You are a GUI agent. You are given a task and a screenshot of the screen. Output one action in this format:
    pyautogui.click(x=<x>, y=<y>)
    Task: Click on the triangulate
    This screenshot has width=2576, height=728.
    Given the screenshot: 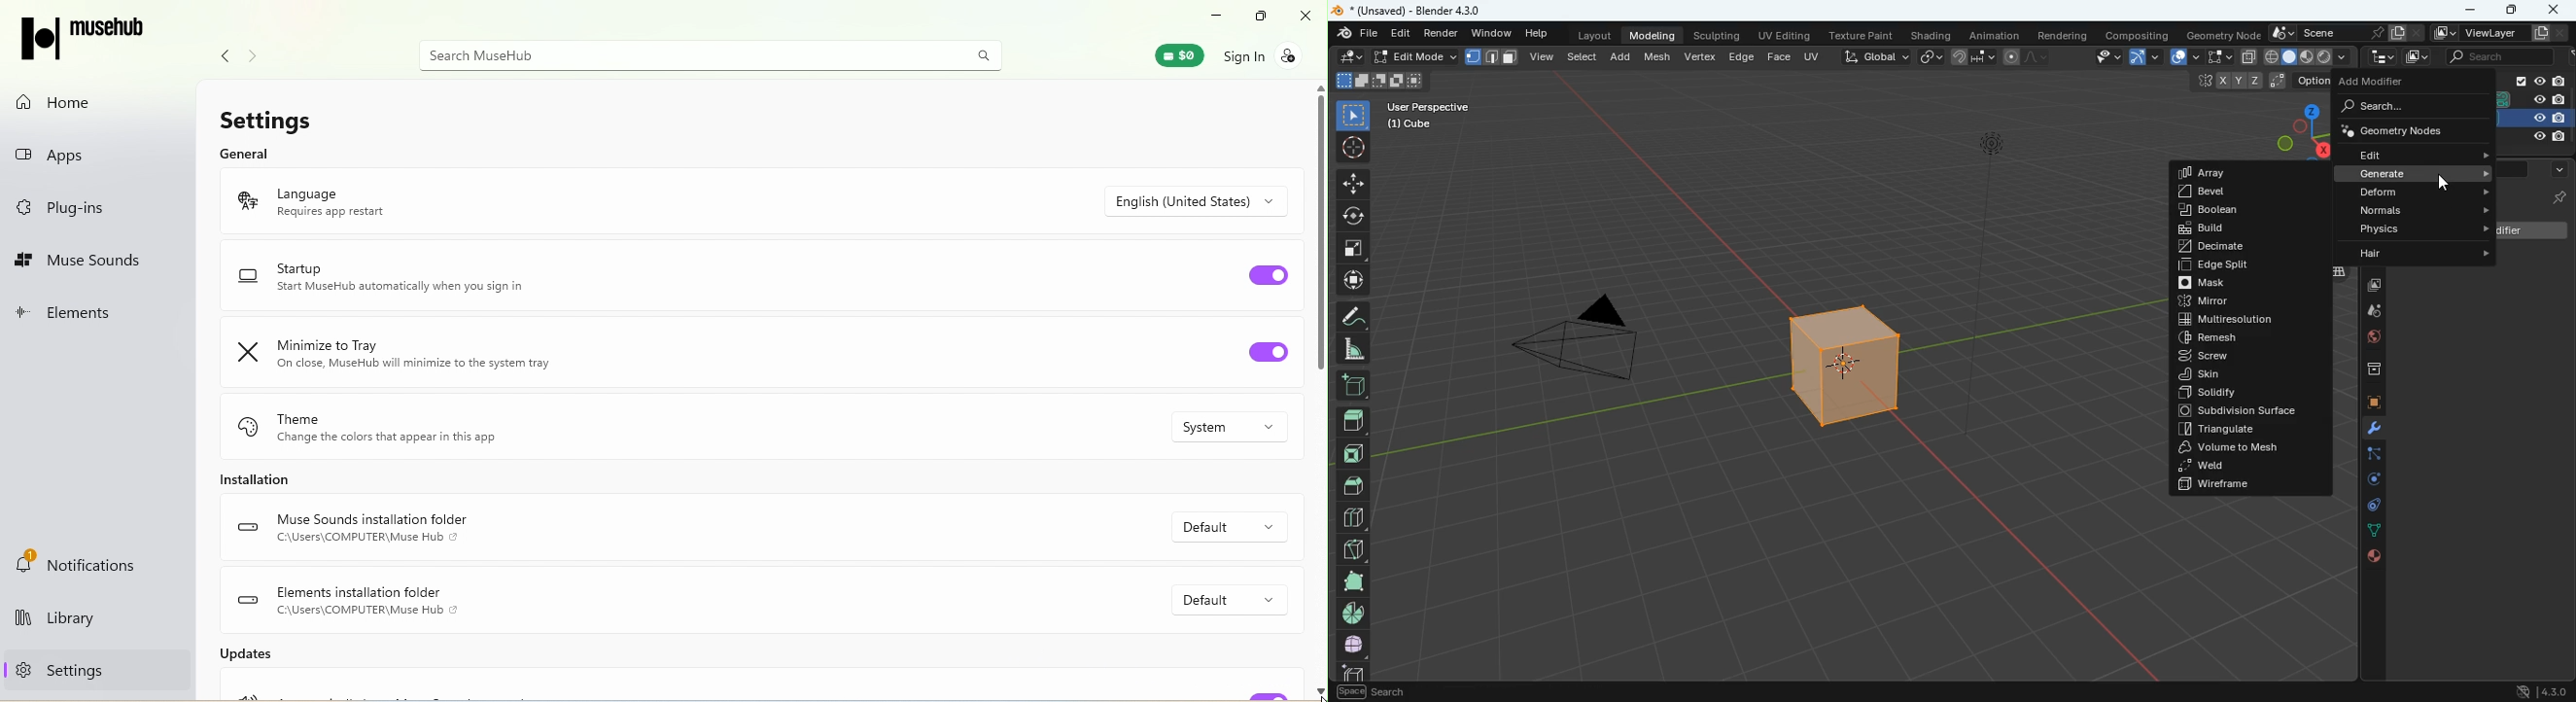 What is the action you would take?
    pyautogui.click(x=2243, y=431)
    